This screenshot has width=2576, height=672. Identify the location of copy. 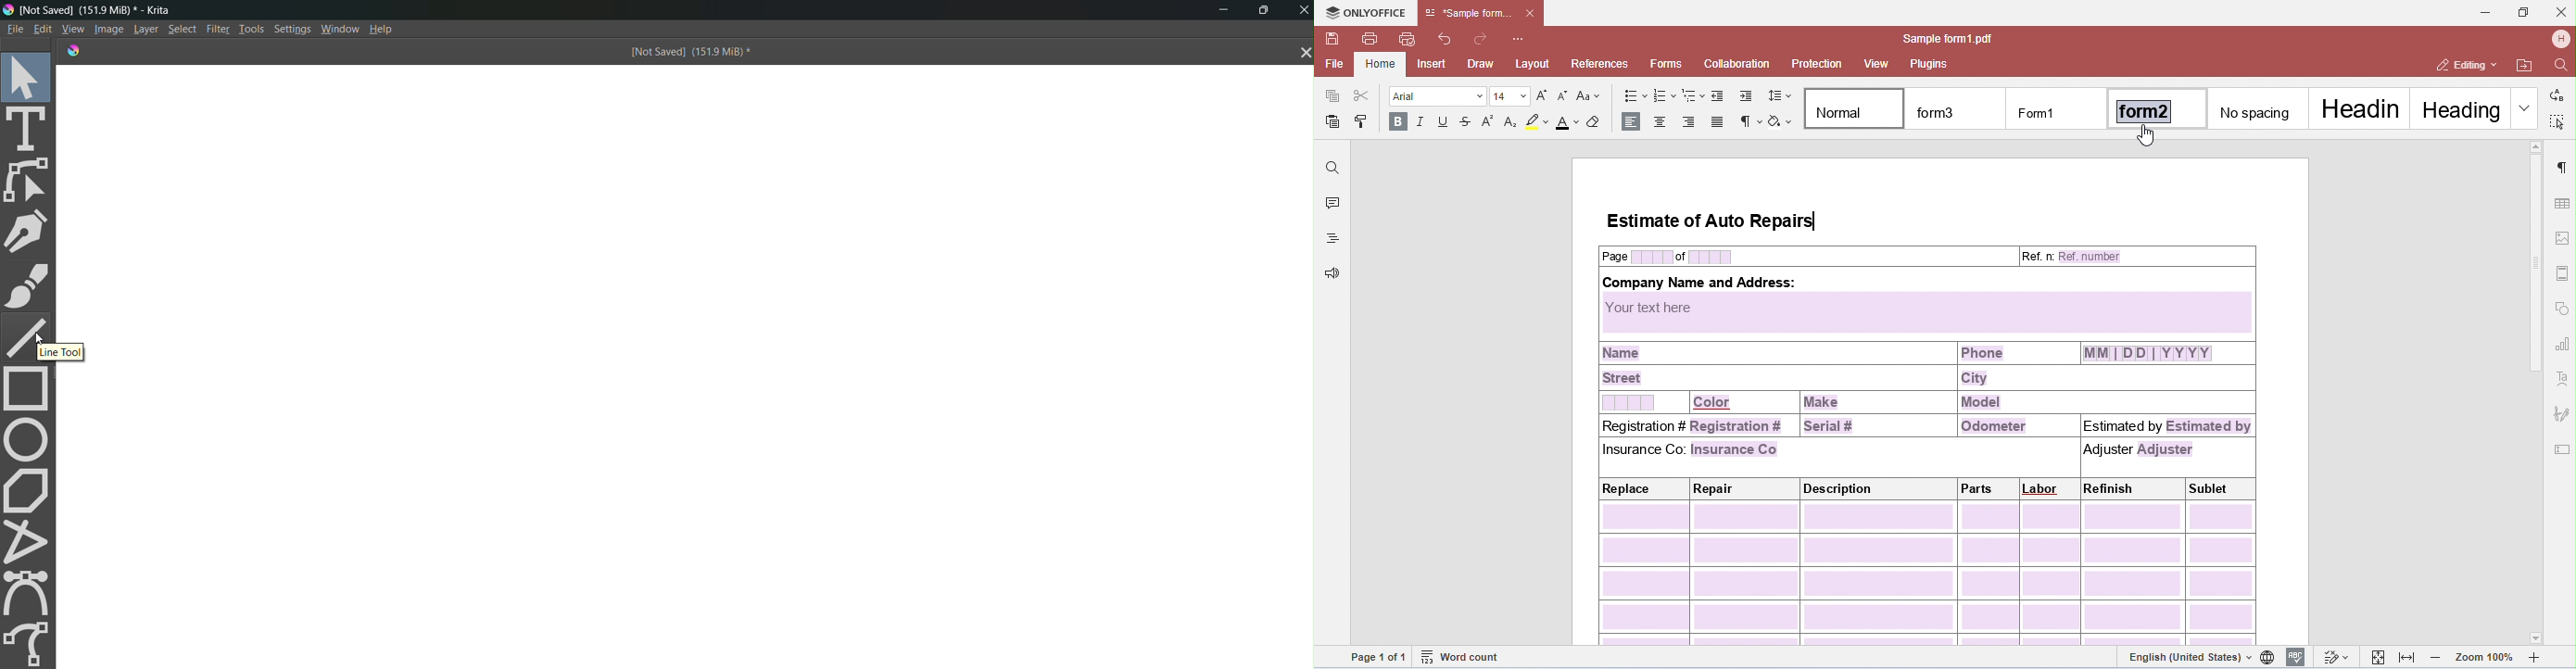
(1332, 96).